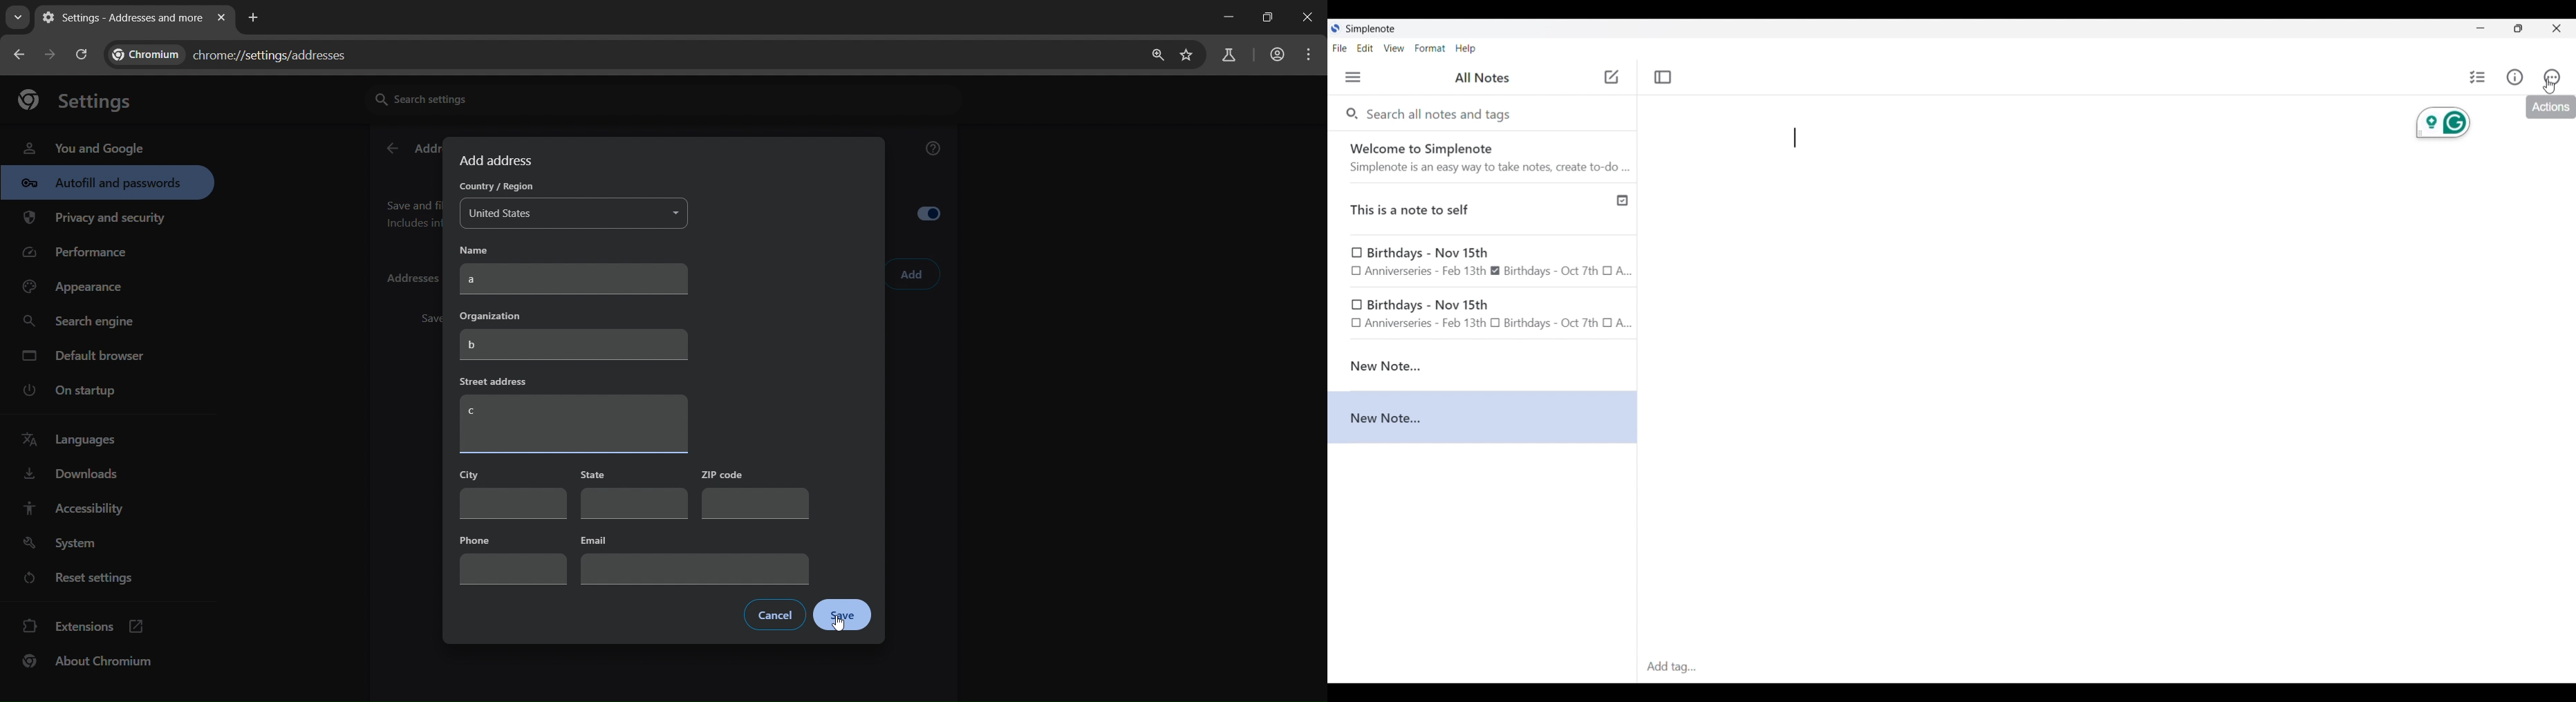 Image resolution: width=2576 pixels, height=728 pixels. What do you see at coordinates (1394, 47) in the screenshot?
I see `View menu` at bounding box center [1394, 47].